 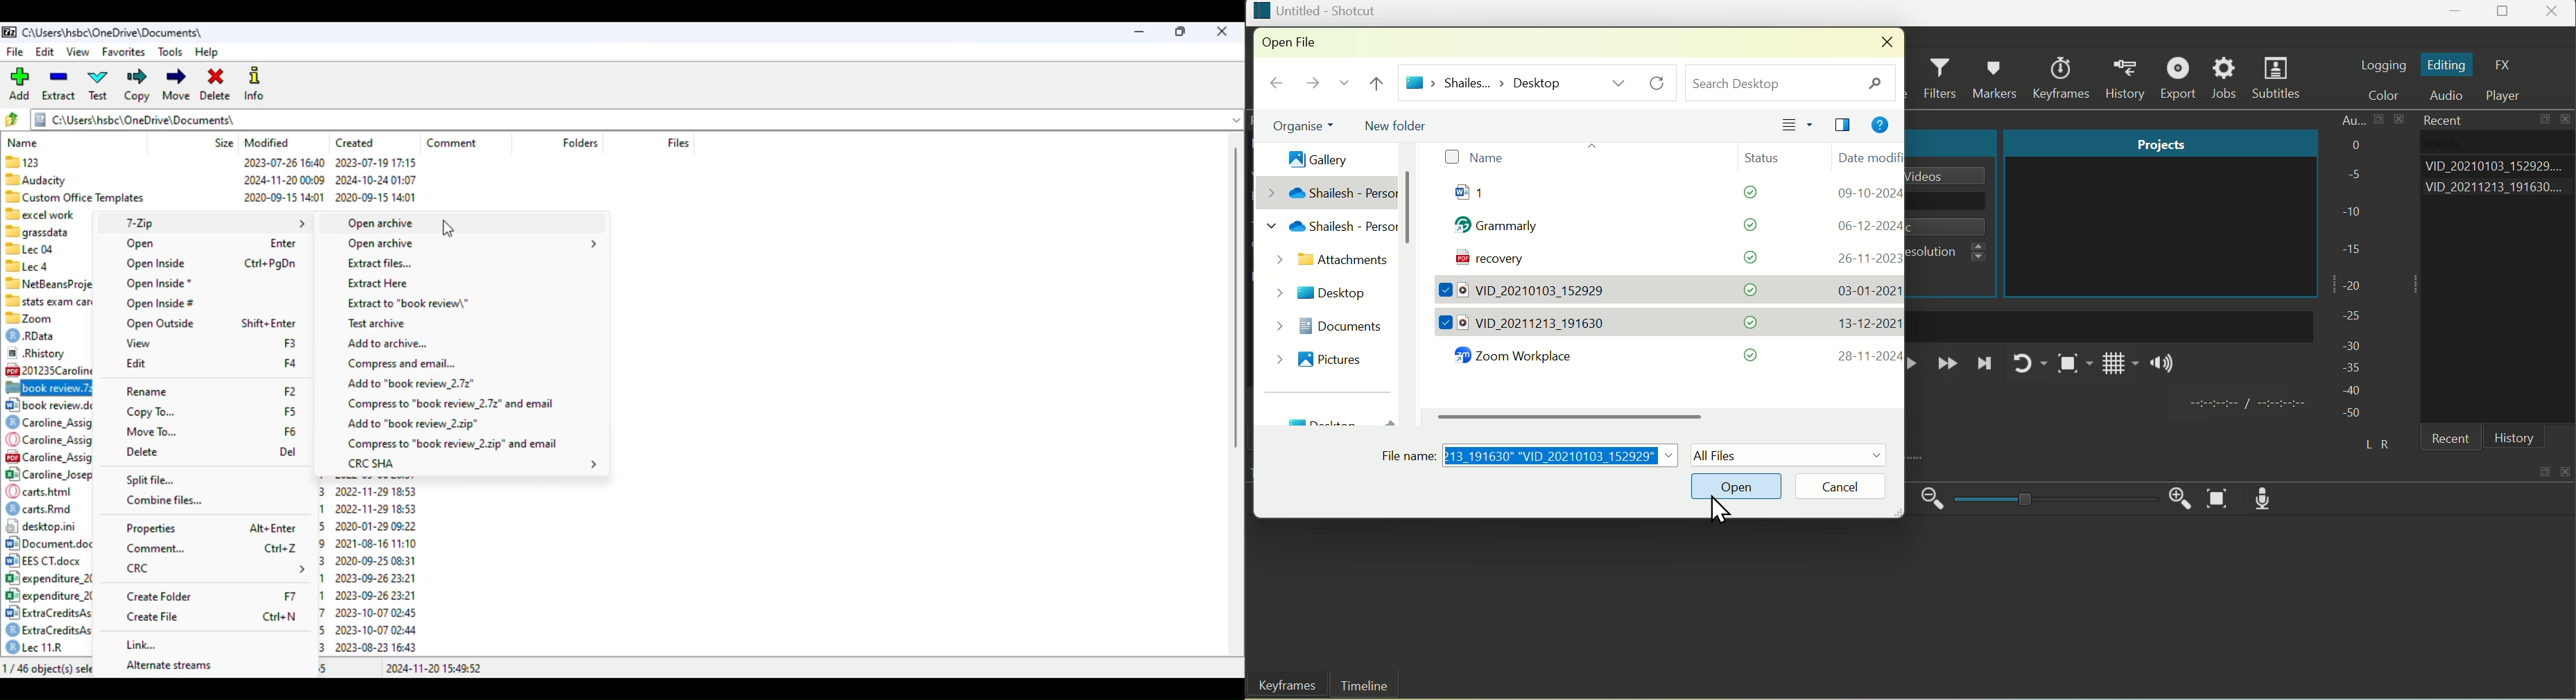 I want to click on Help, so click(x=1879, y=127).